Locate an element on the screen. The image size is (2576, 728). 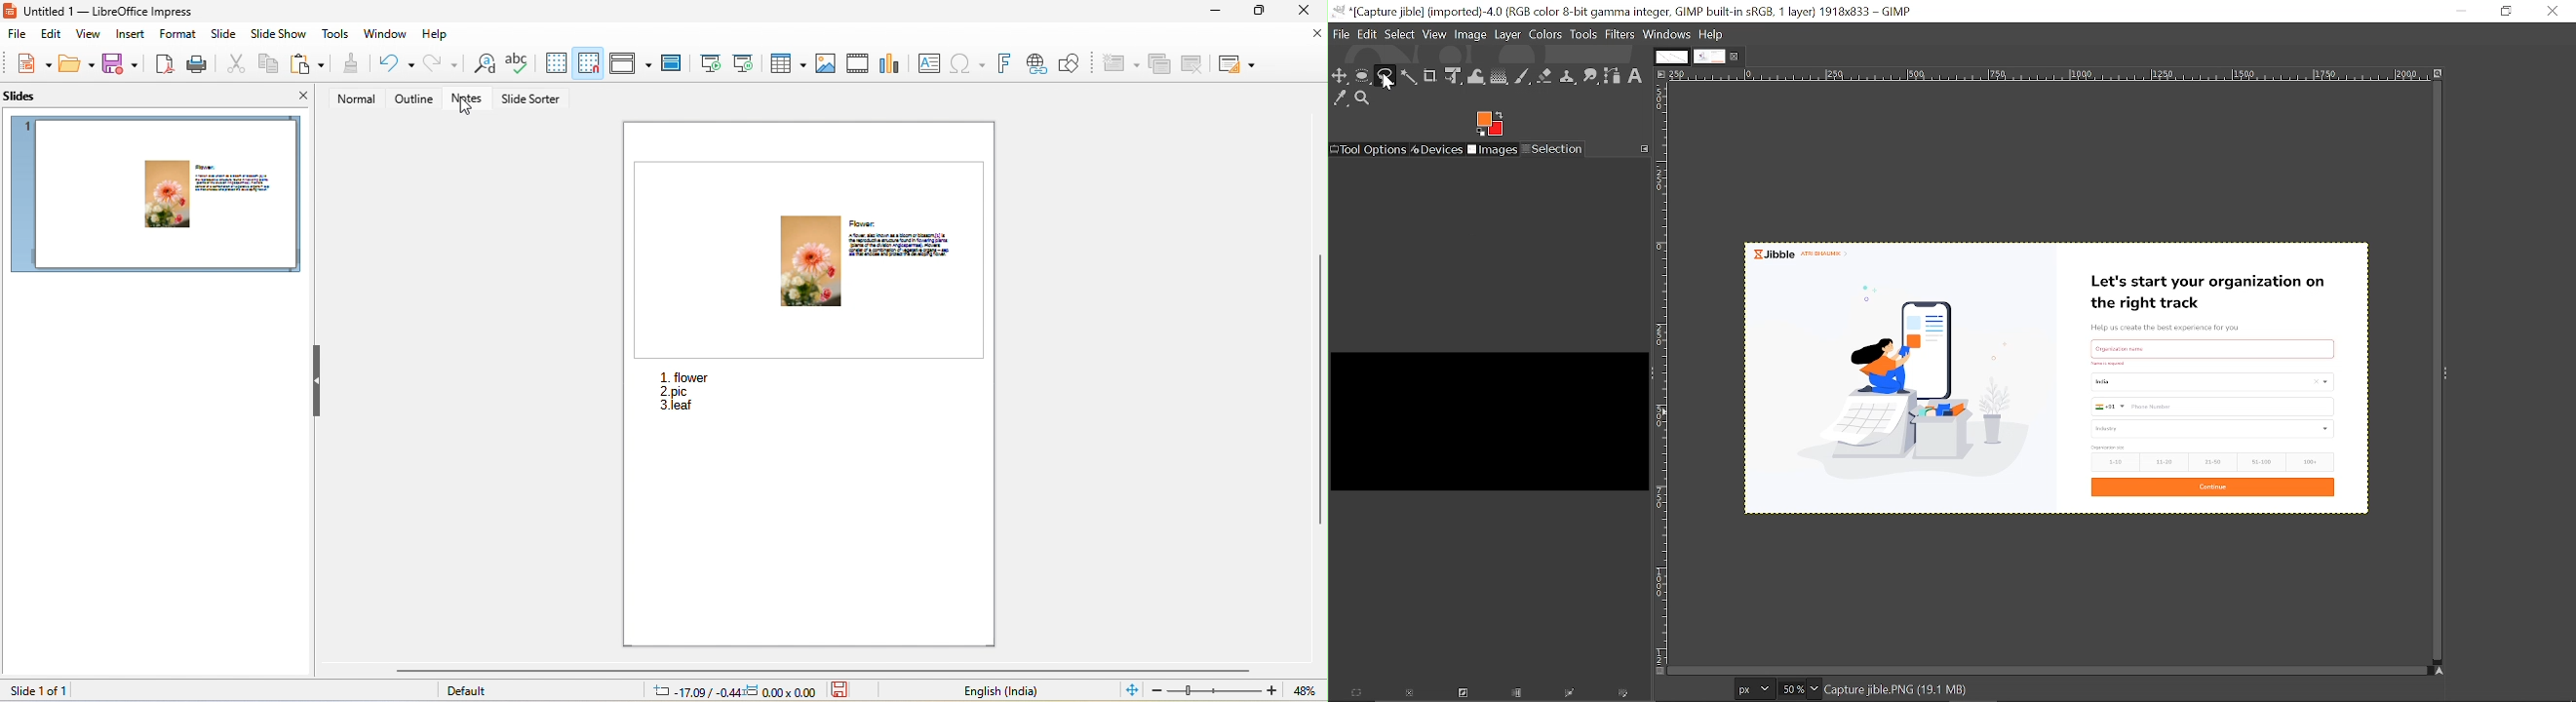
show draw function is located at coordinates (1071, 62).